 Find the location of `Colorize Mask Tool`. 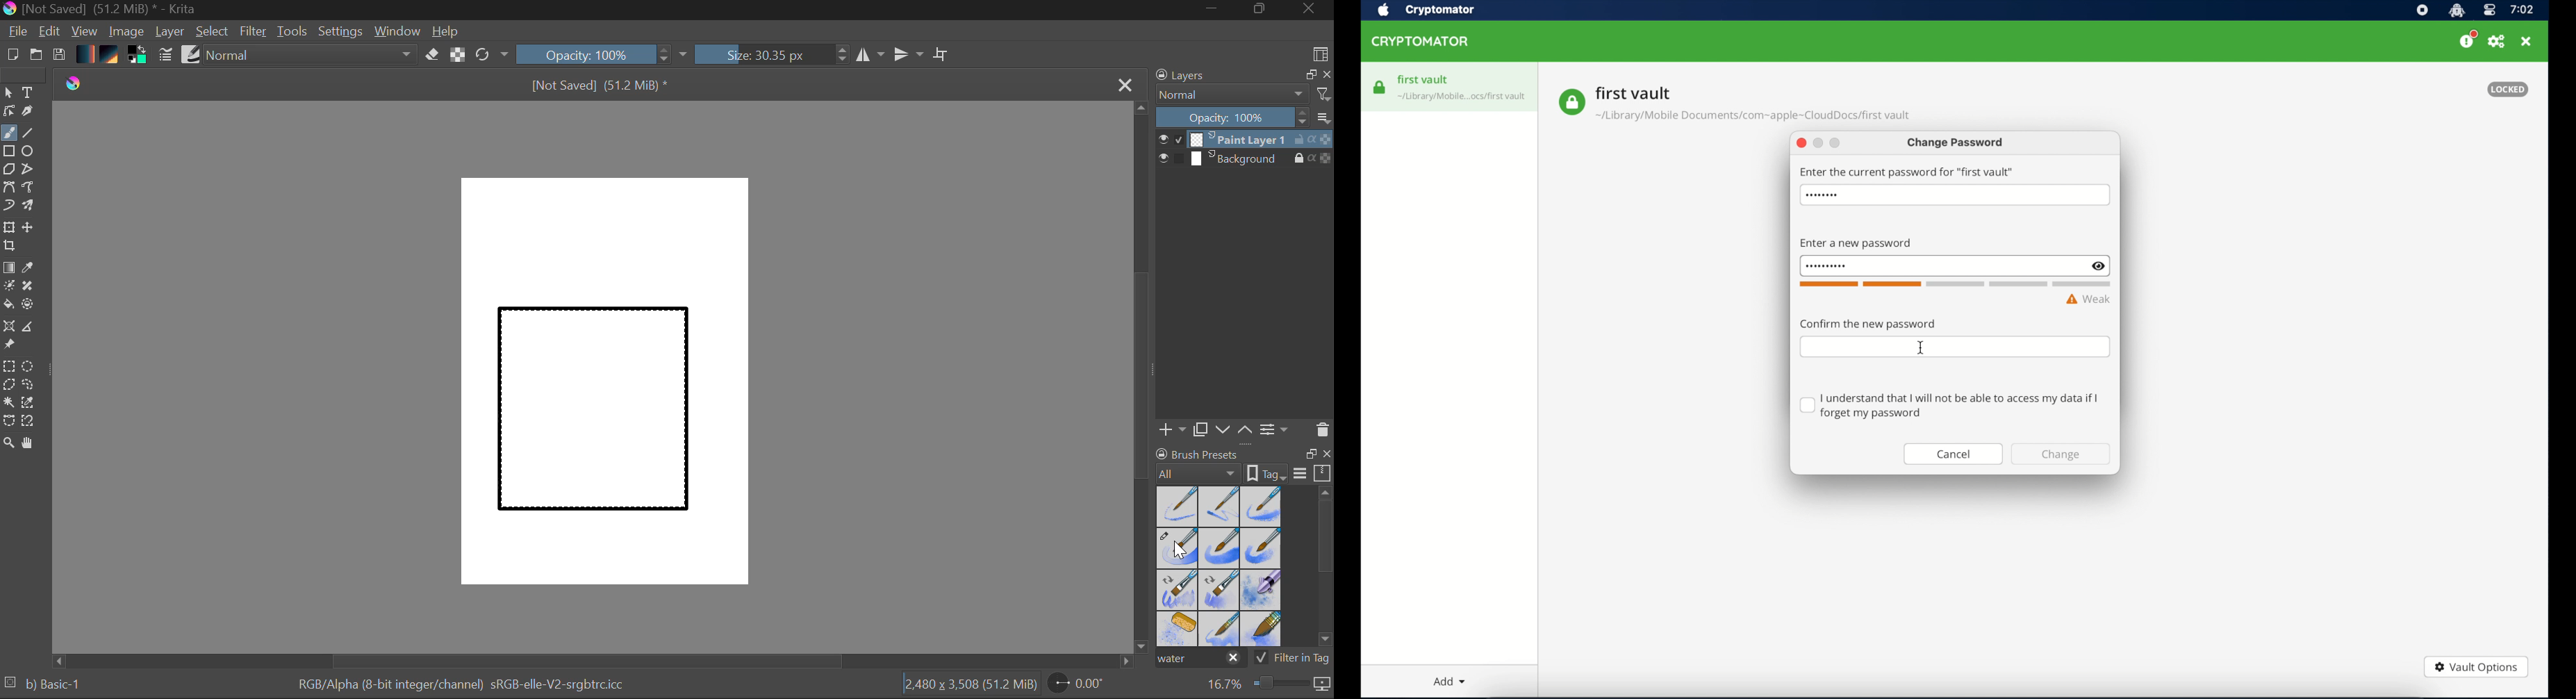

Colorize Mask Tool is located at coordinates (10, 287).